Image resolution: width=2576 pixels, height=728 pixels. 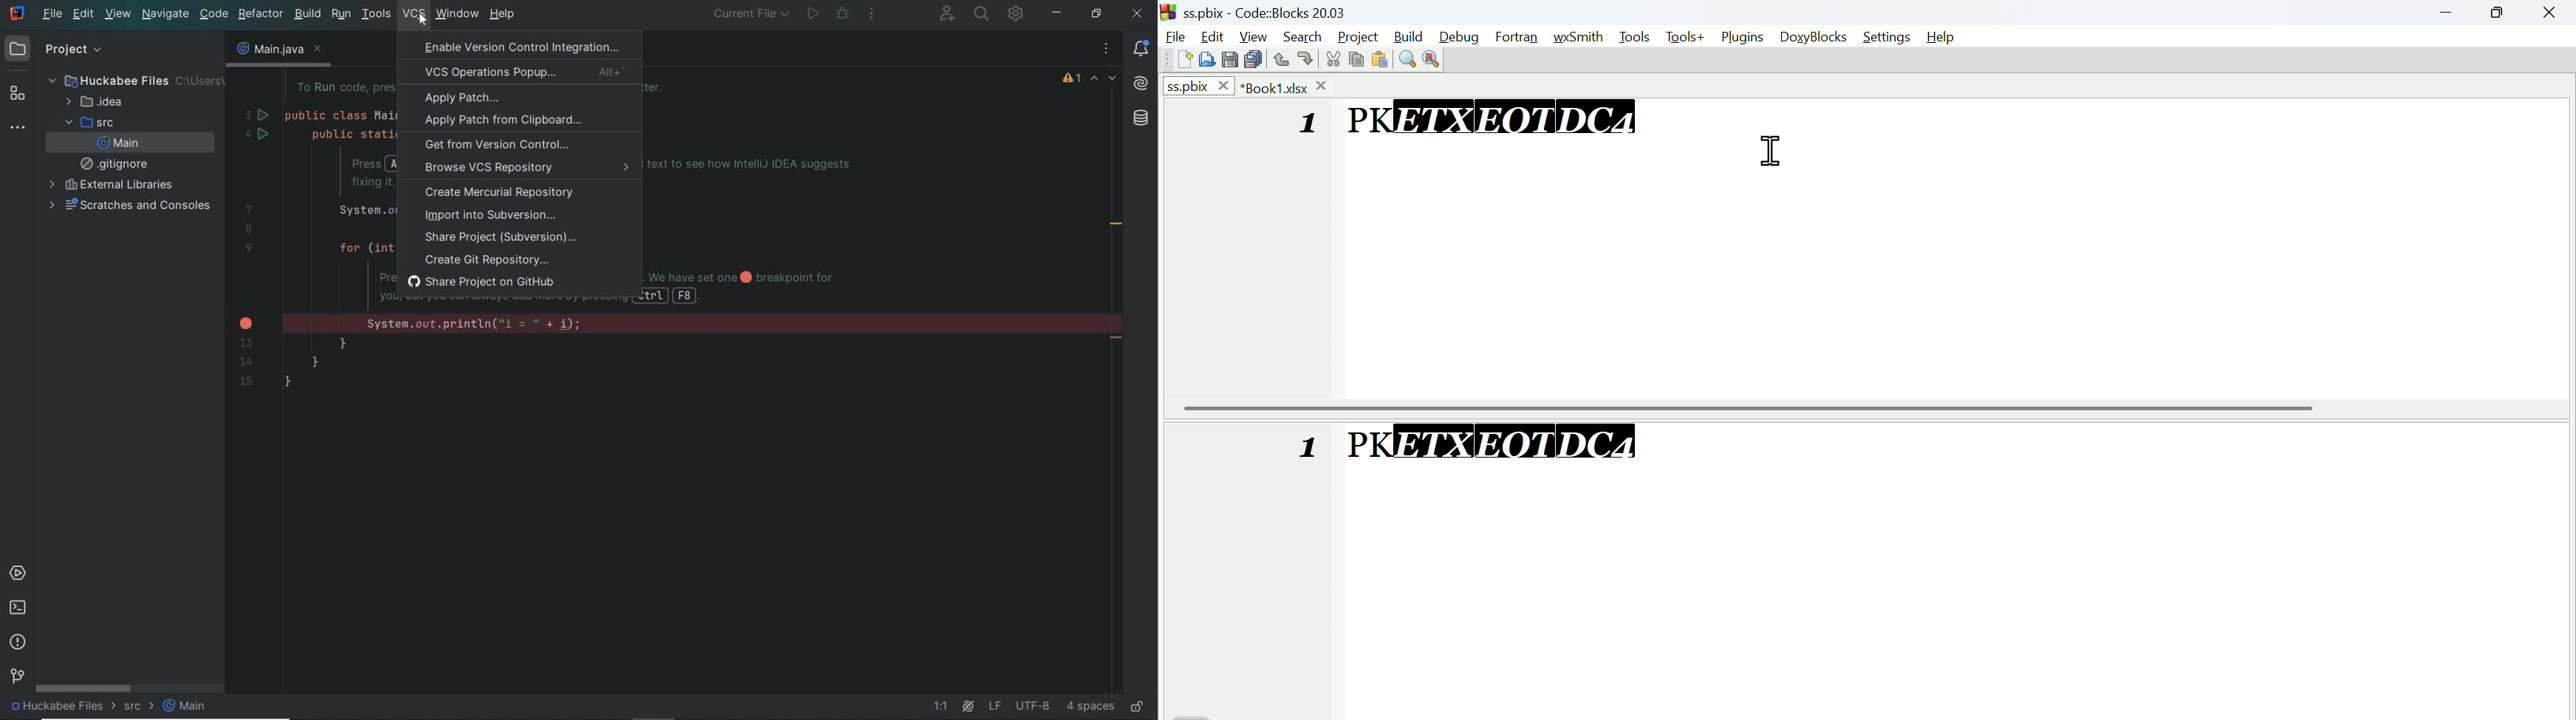 What do you see at coordinates (1254, 59) in the screenshot?
I see `Paste` at bounding box center [1254, 59].